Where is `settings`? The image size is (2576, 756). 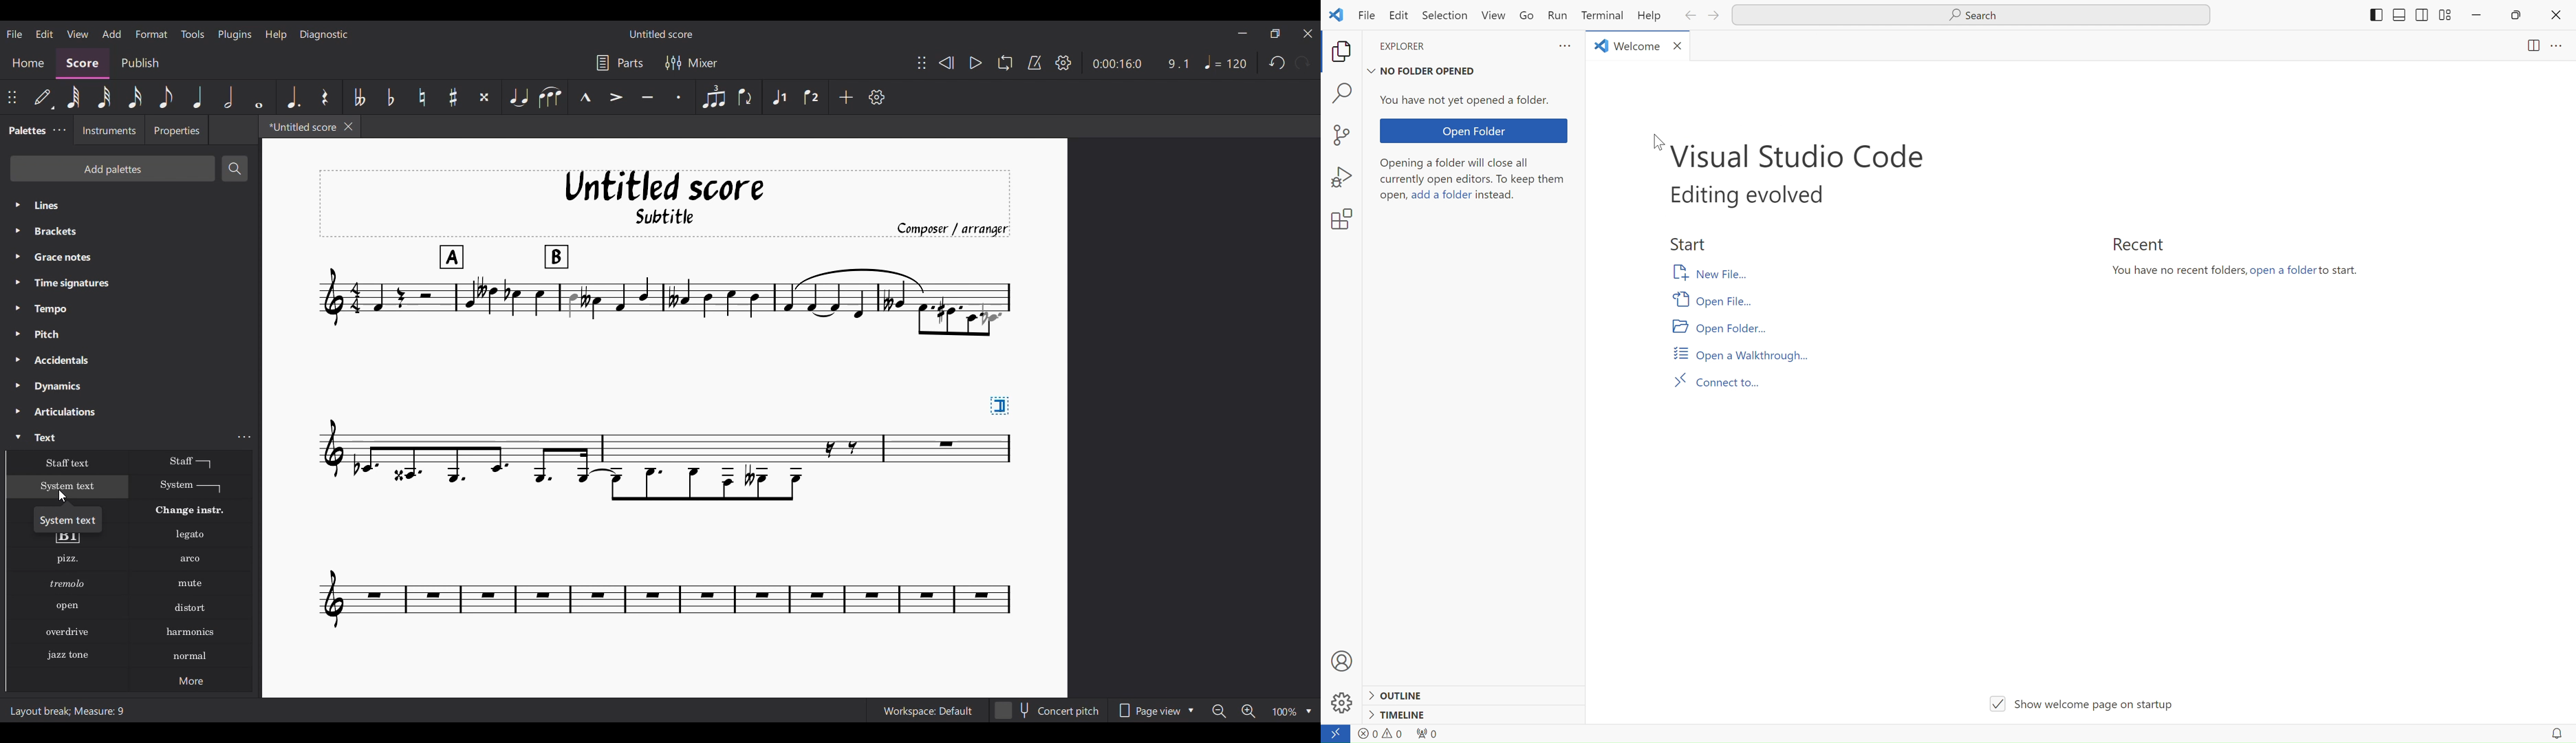
settings is located at coordinates (1349, 218).